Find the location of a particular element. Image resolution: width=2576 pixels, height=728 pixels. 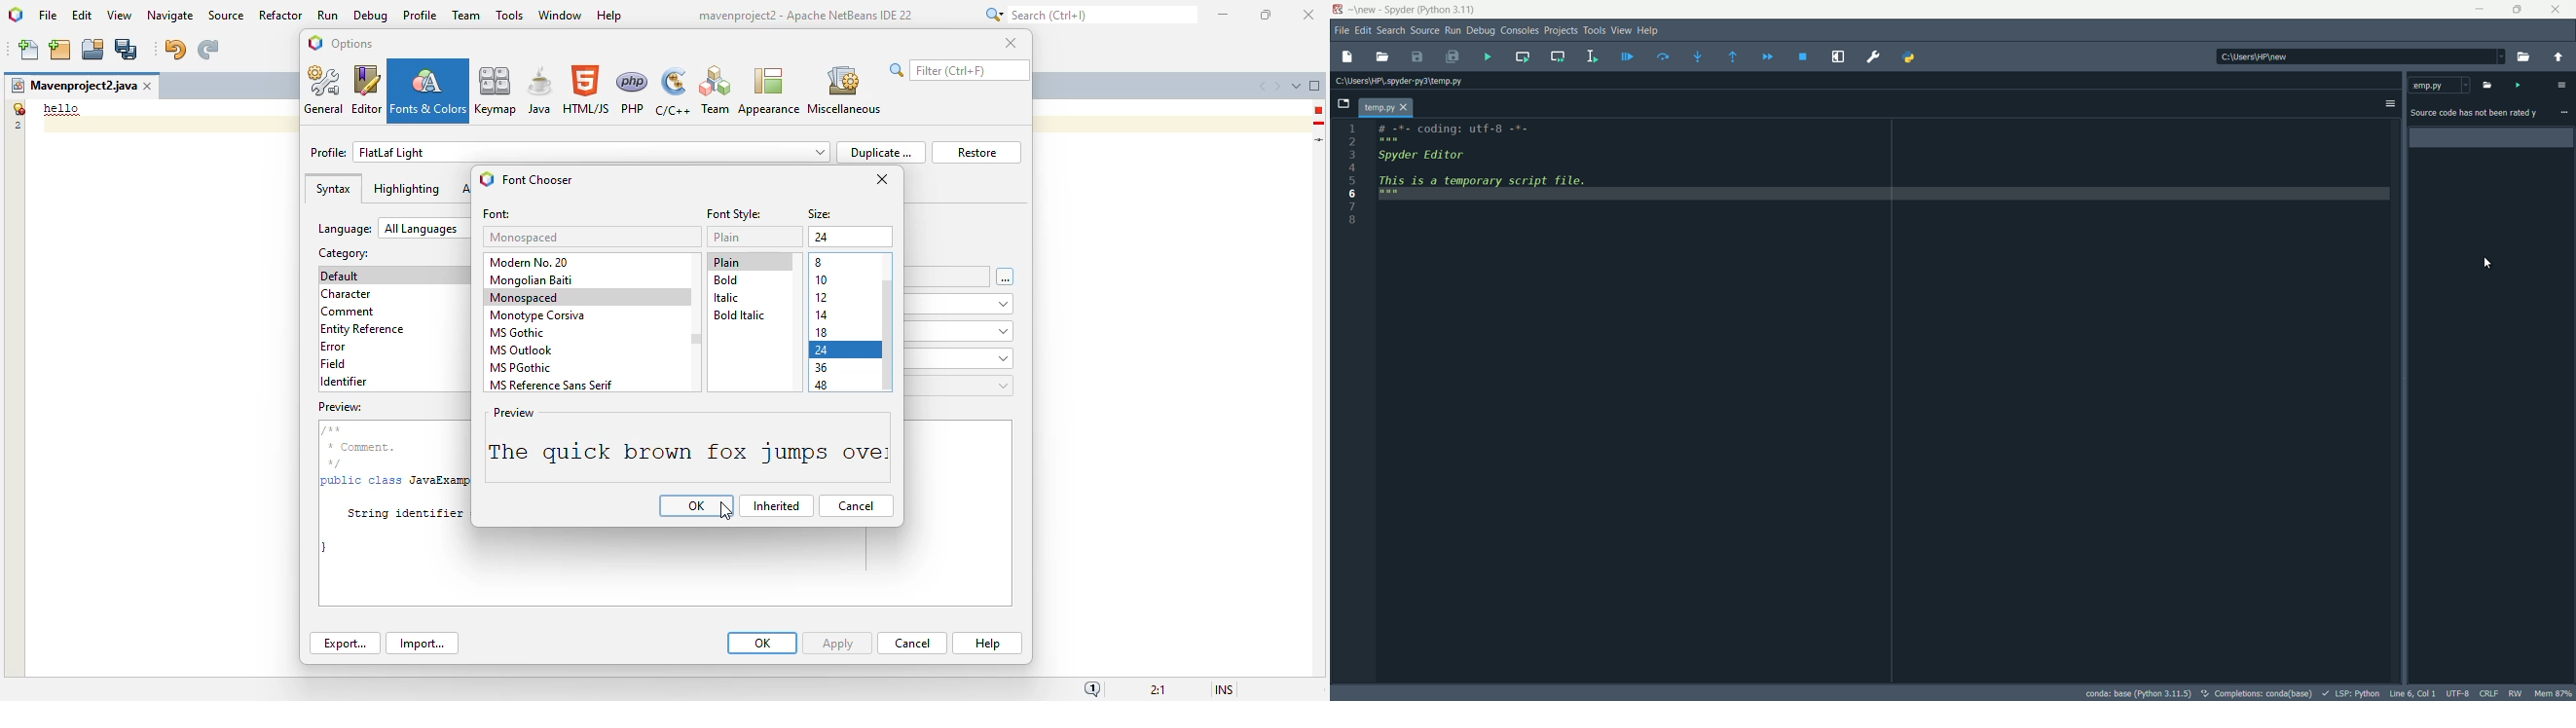

edit is located at coordinates (83, 15).